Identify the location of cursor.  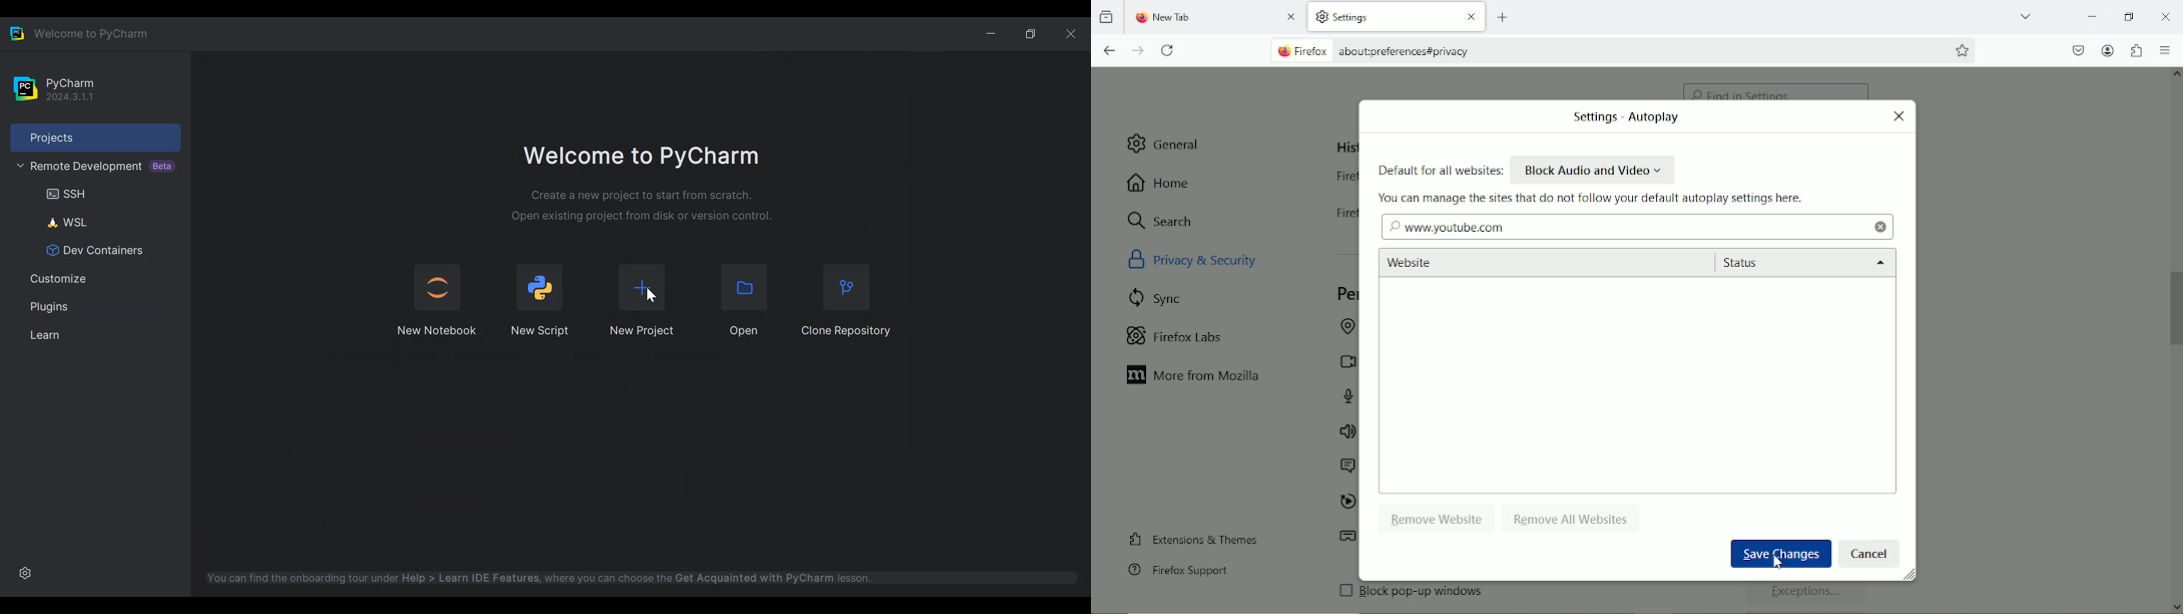
(1778, 562).